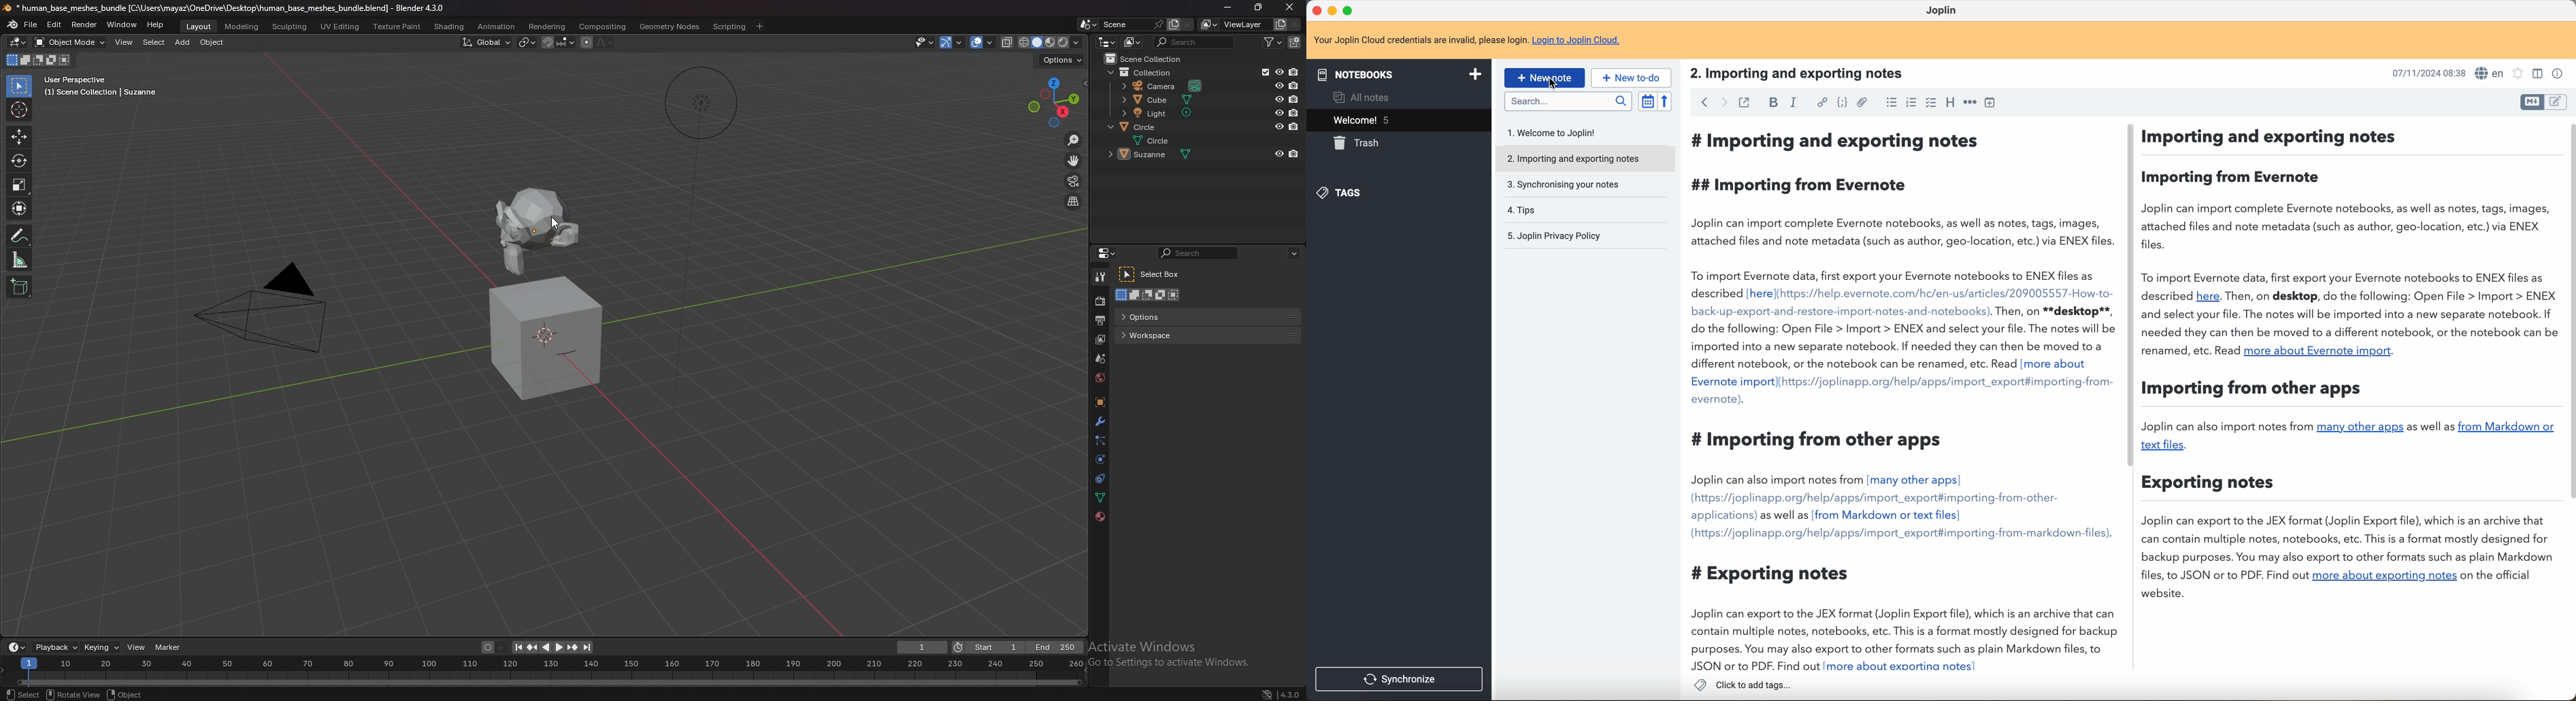 The image size is (2576, 728). What do you see at coordinates (1278, 72) in the screenshot?
I see `hide in viewport` at bounding box center [1278, 72].